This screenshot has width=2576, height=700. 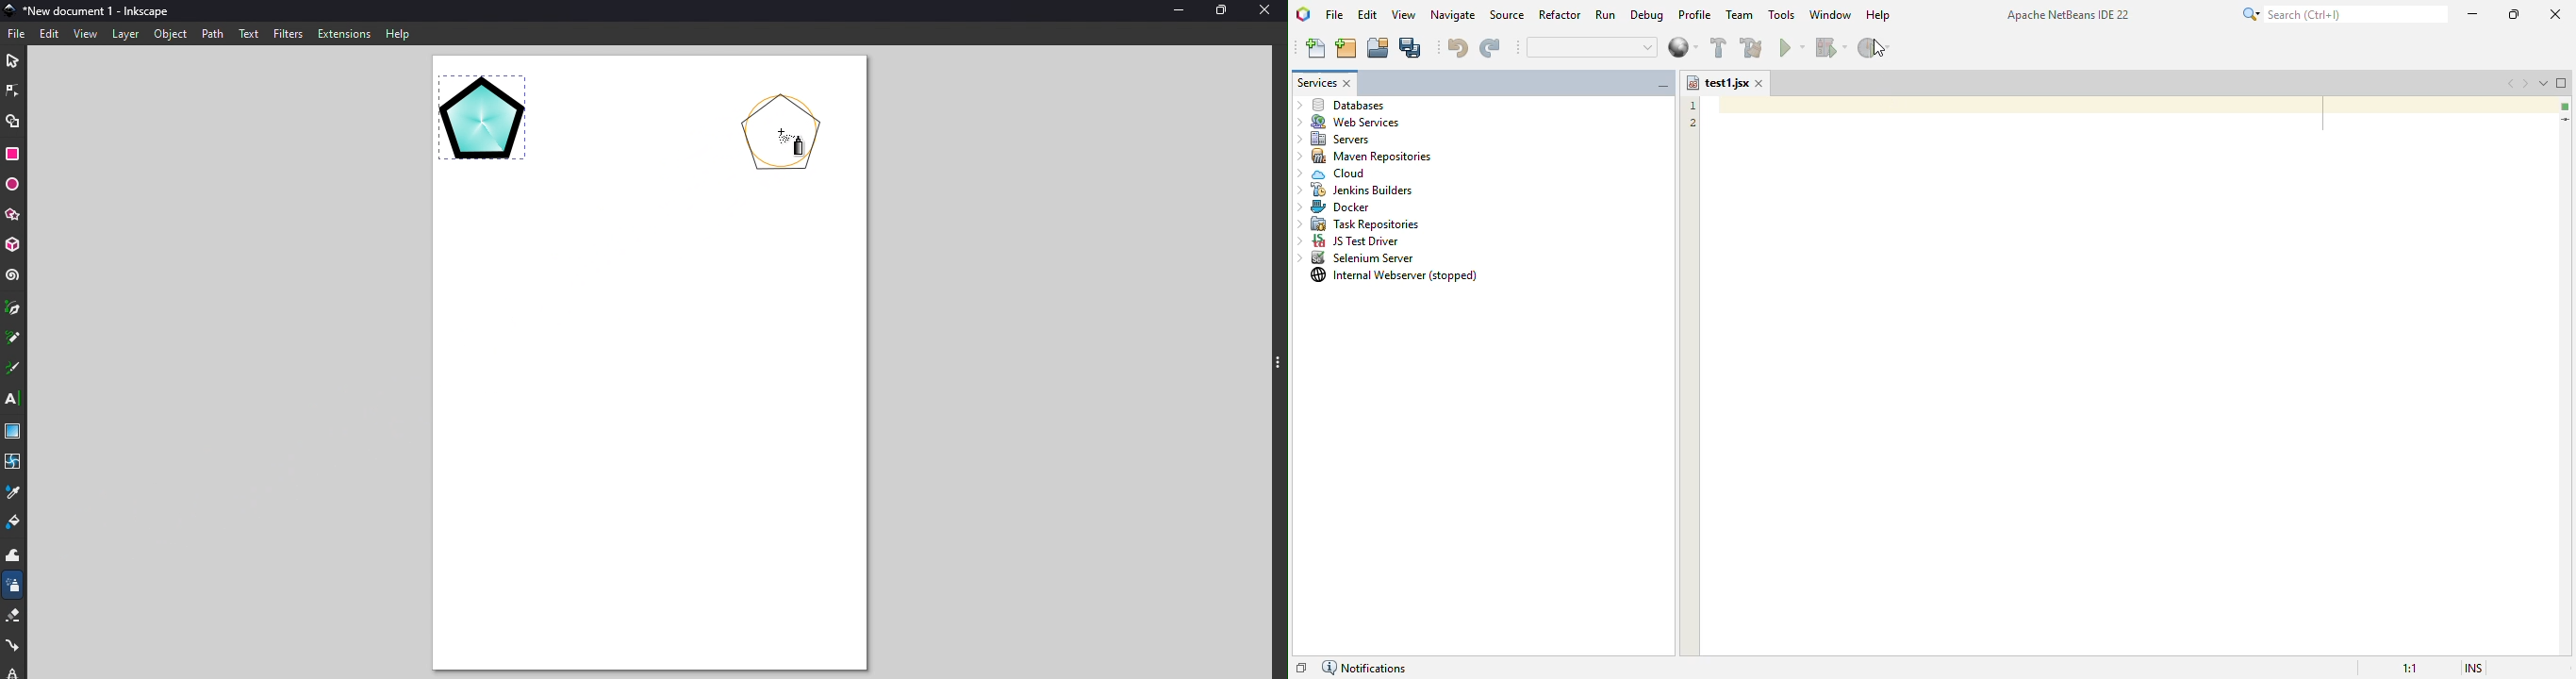 What do you see at coordinates (2544, 83) in the screenshot?
I see `show opened documents list` at bounding box center [2544, 83].